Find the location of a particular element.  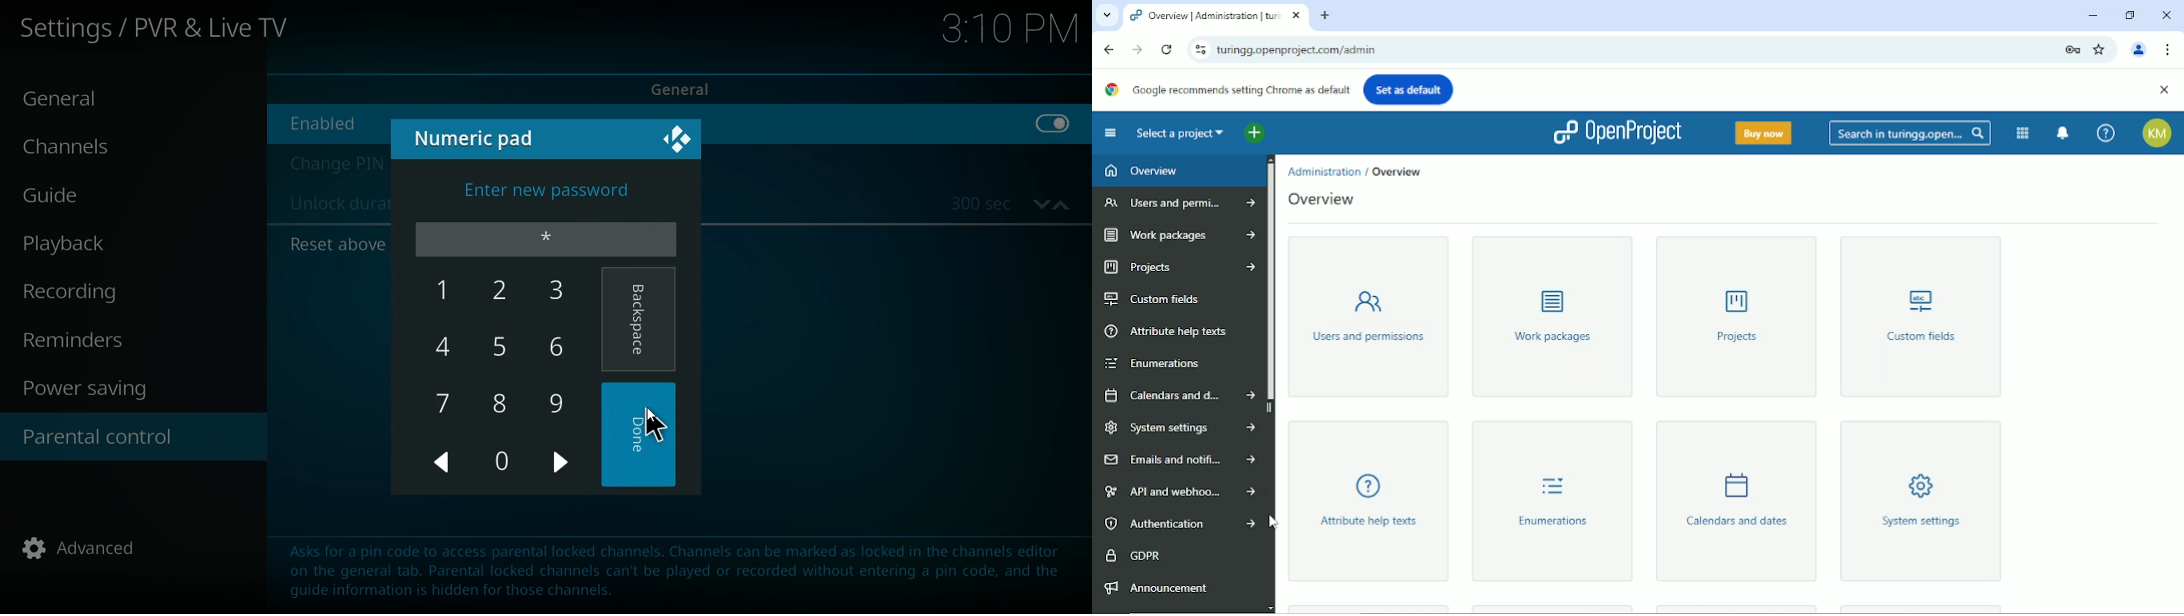

Attribute help texts is located at coordinates (1373, 500).